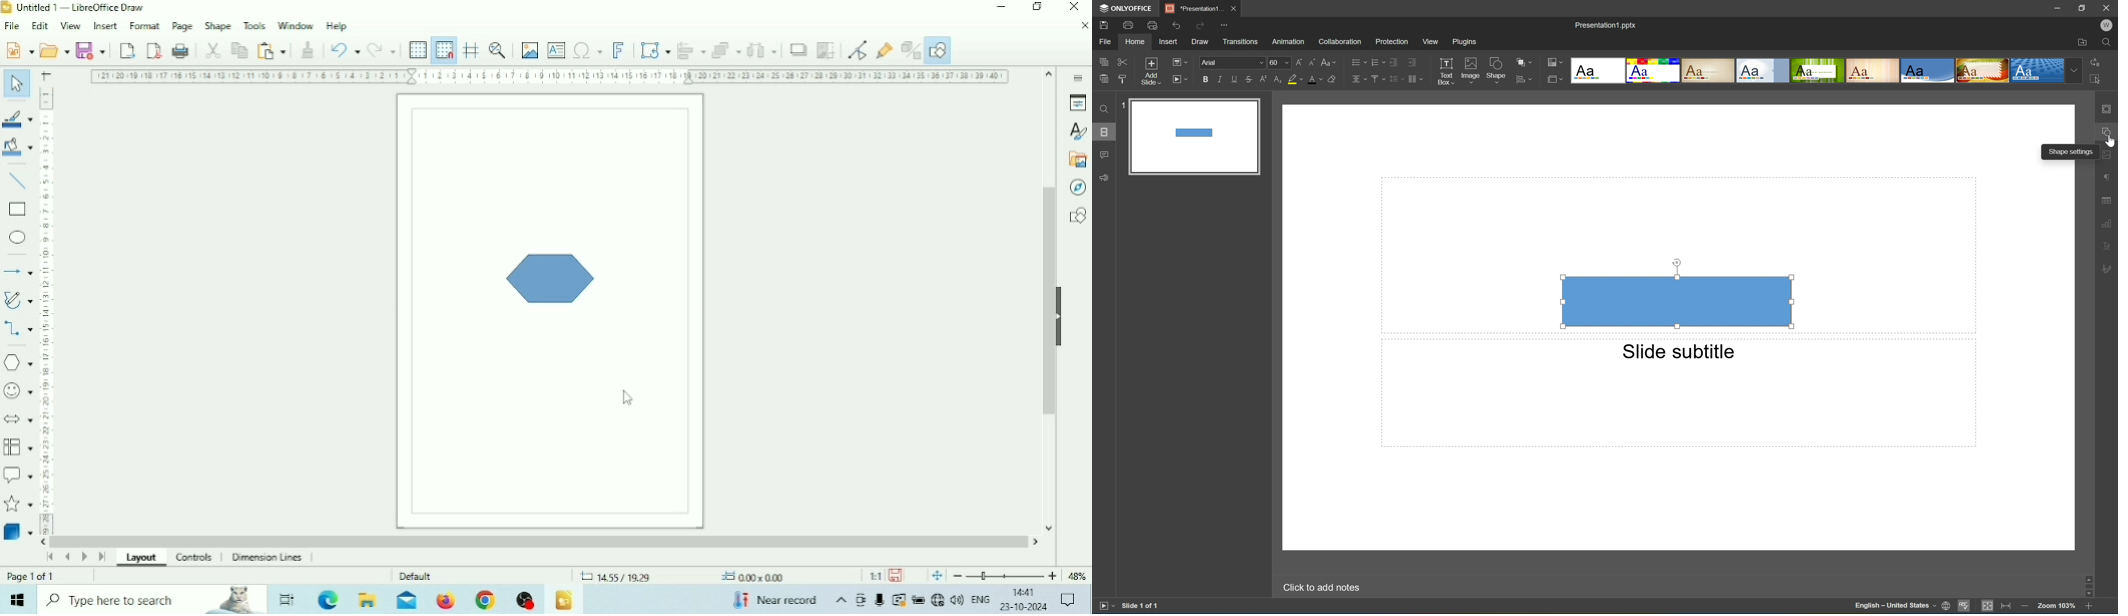 The height and width of the screenshot is (616, 2128). I want to click on Horizontal scale, so click(551, 77).